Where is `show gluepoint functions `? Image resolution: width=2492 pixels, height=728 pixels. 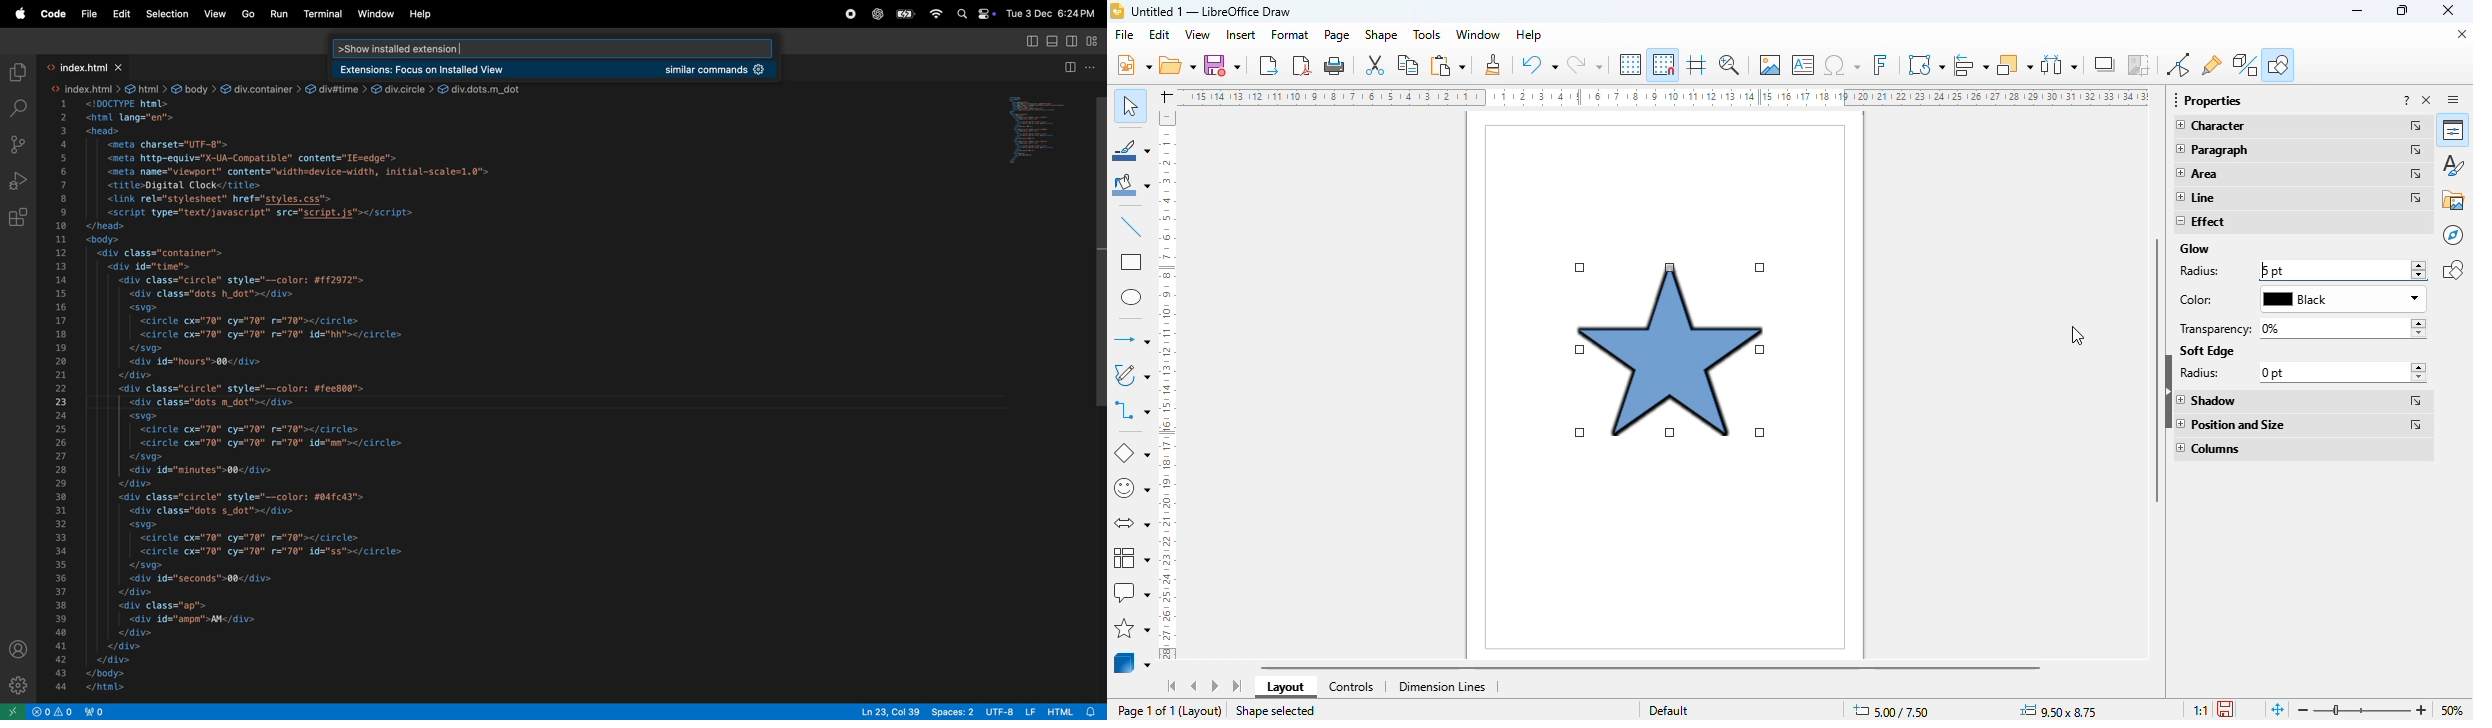 show gluepoint functions  is located at coordinates (2212, 65).